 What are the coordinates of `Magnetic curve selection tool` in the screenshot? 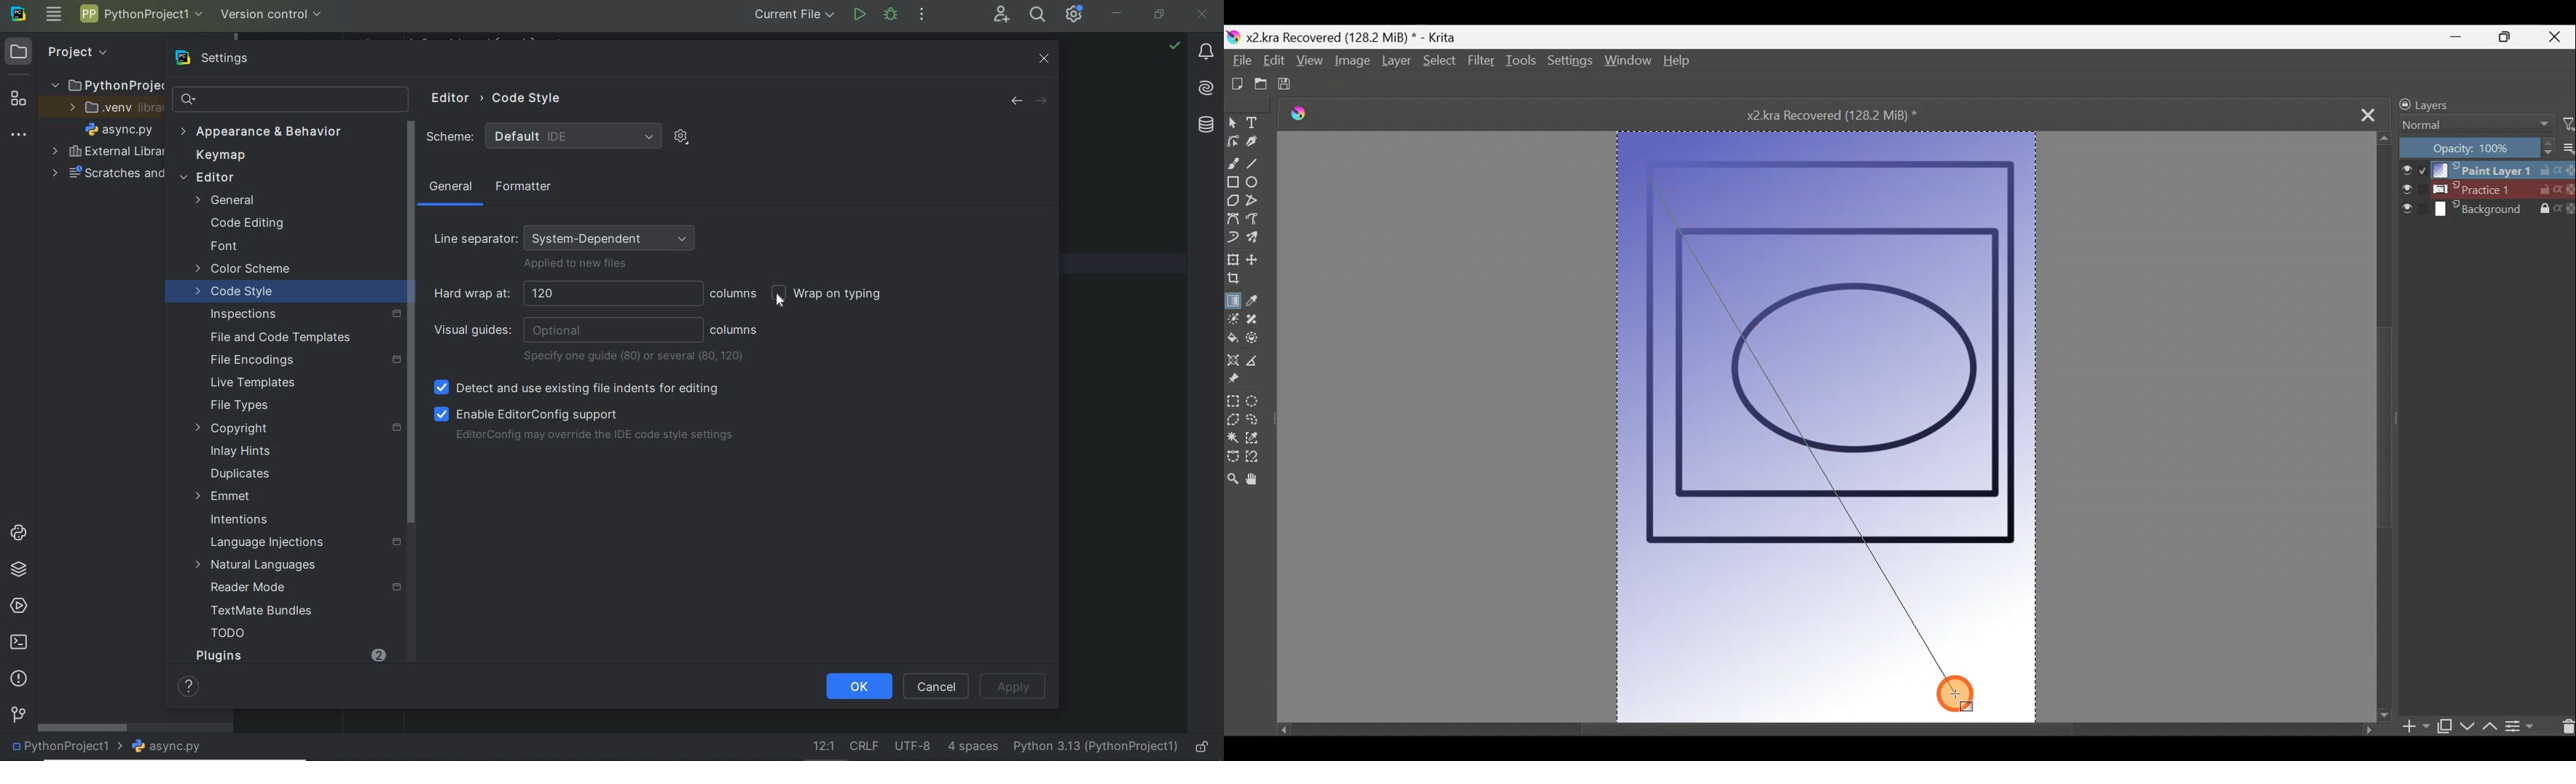 It's located at (1254, 463).